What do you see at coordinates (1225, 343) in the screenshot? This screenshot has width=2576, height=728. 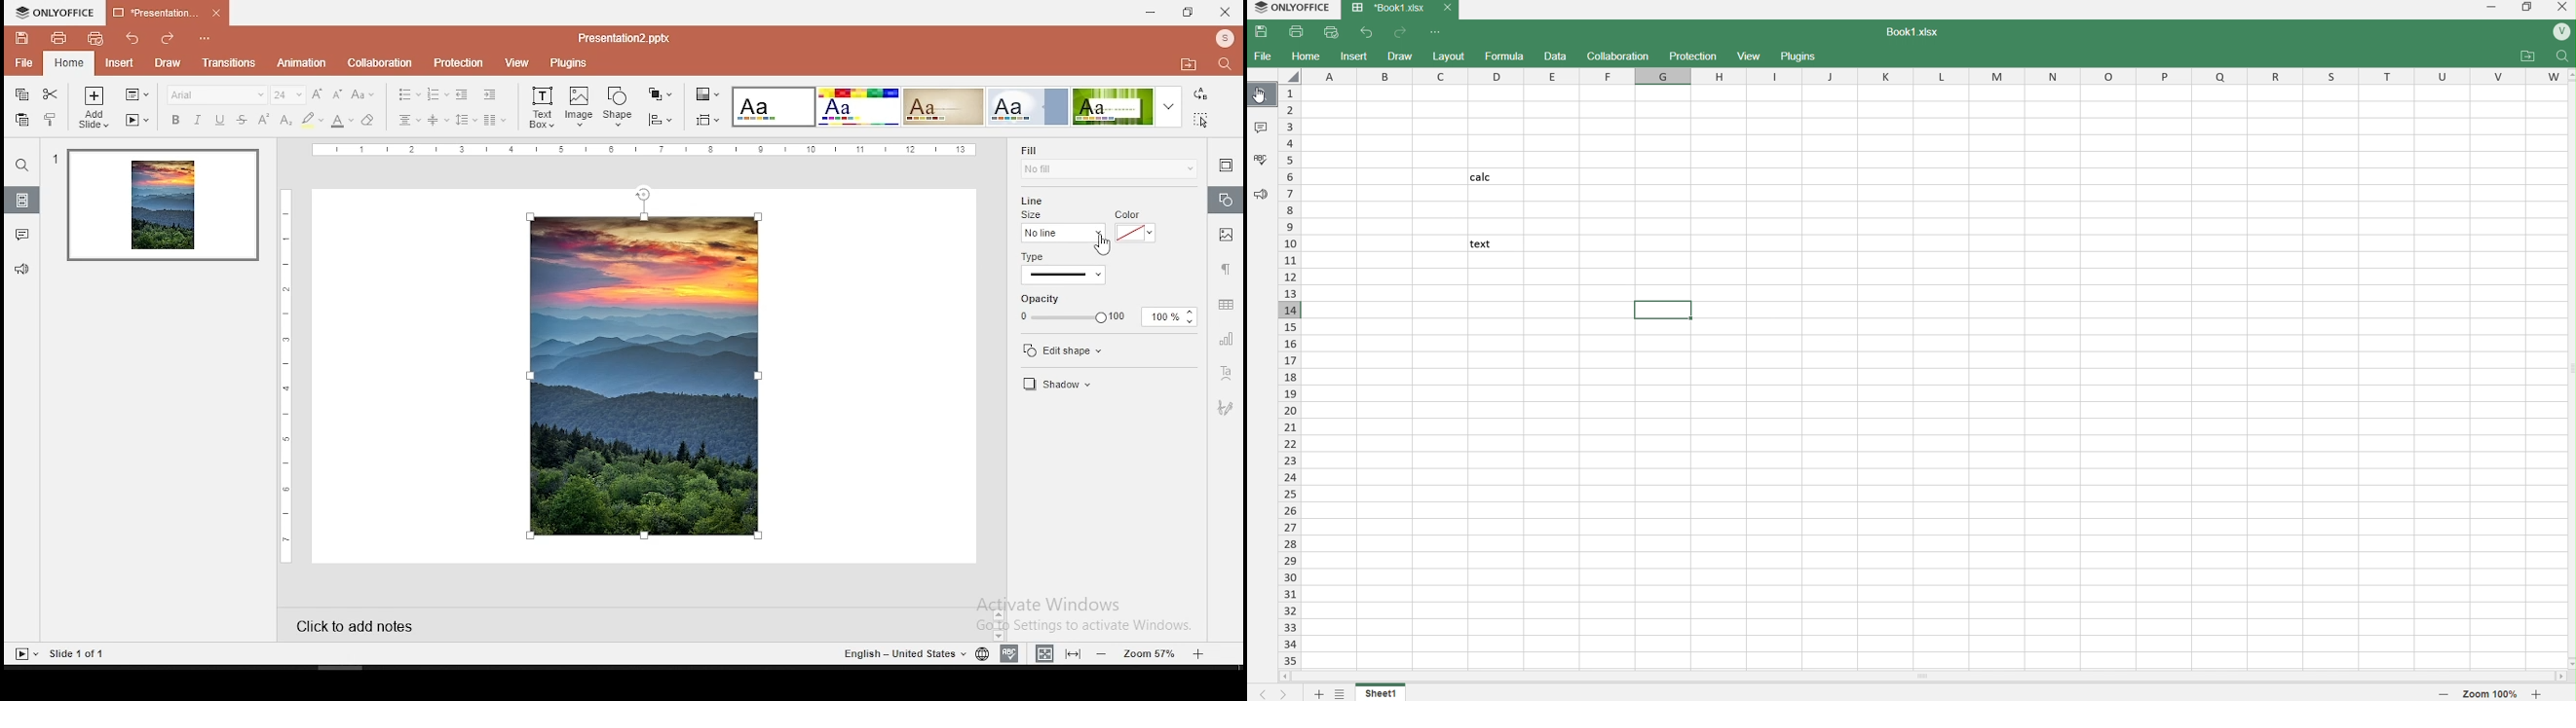 I see `chart settings` at bounding box center [1225, 343].